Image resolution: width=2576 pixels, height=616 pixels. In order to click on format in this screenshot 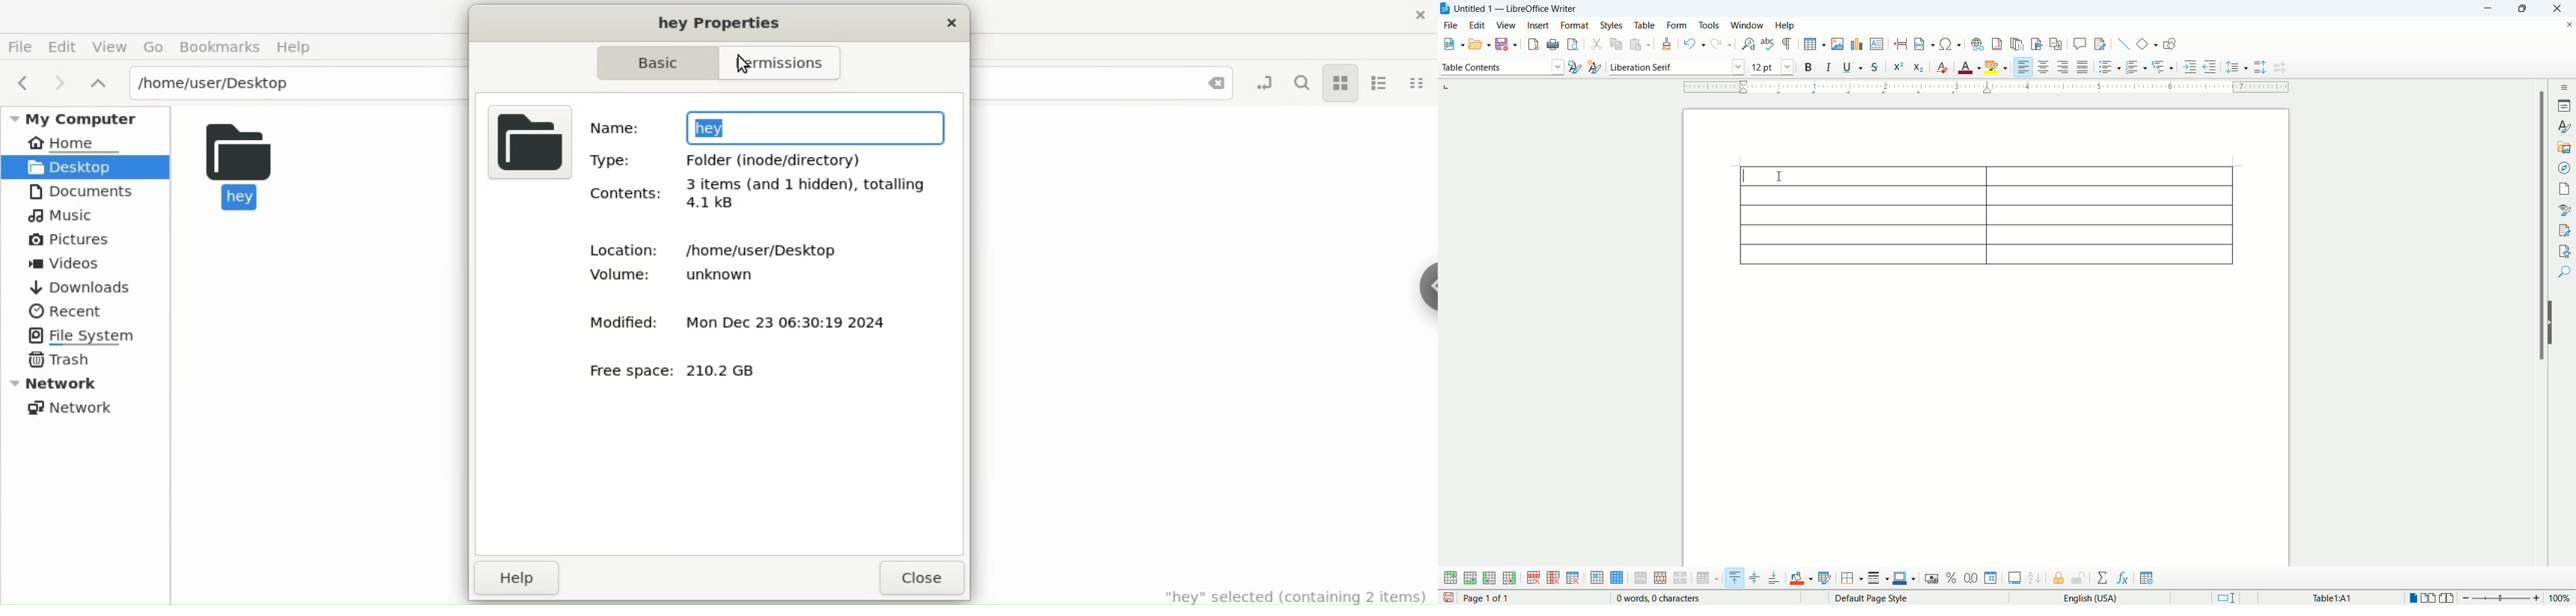, I will do `click(1575, 25)`.